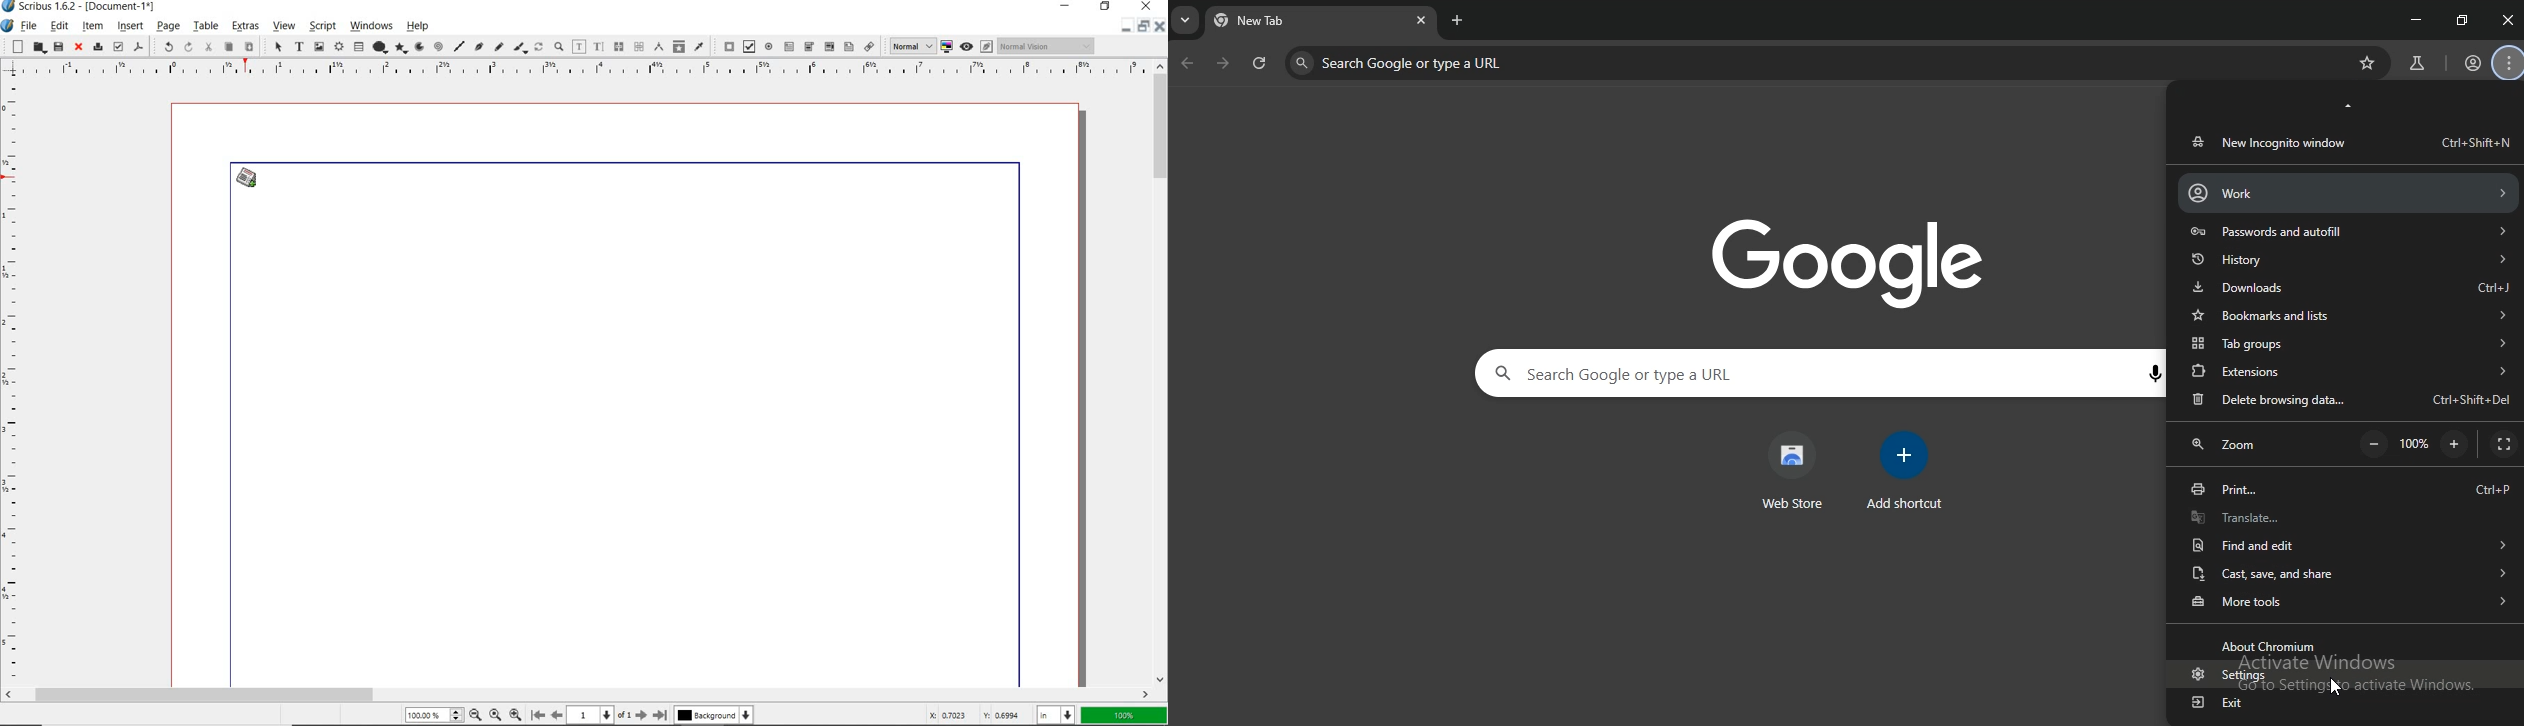 The image size is (2548, 728). What do you see at coordinates (1161, 373) in the screenshot?
I see `scrollbar` at bounding box center [1161, 373].